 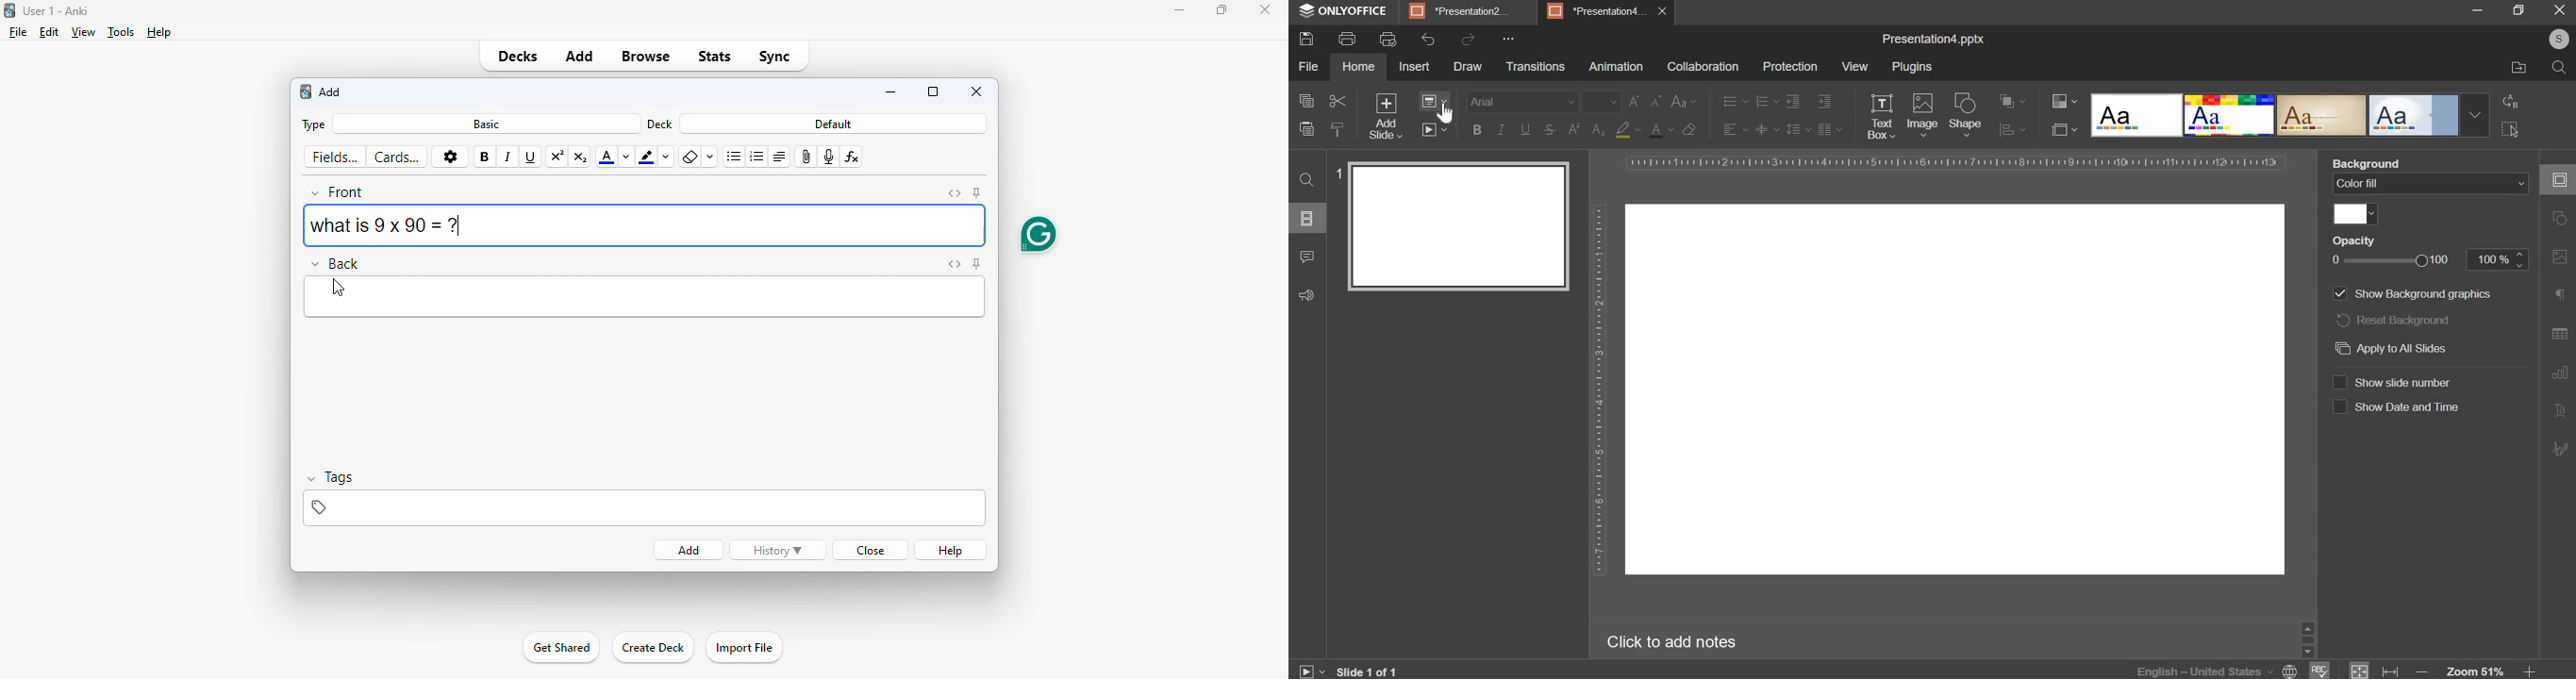 What do you see at coordinates (450, 157) in the screenshot?
I see `options` at bounding box center [450, 157].